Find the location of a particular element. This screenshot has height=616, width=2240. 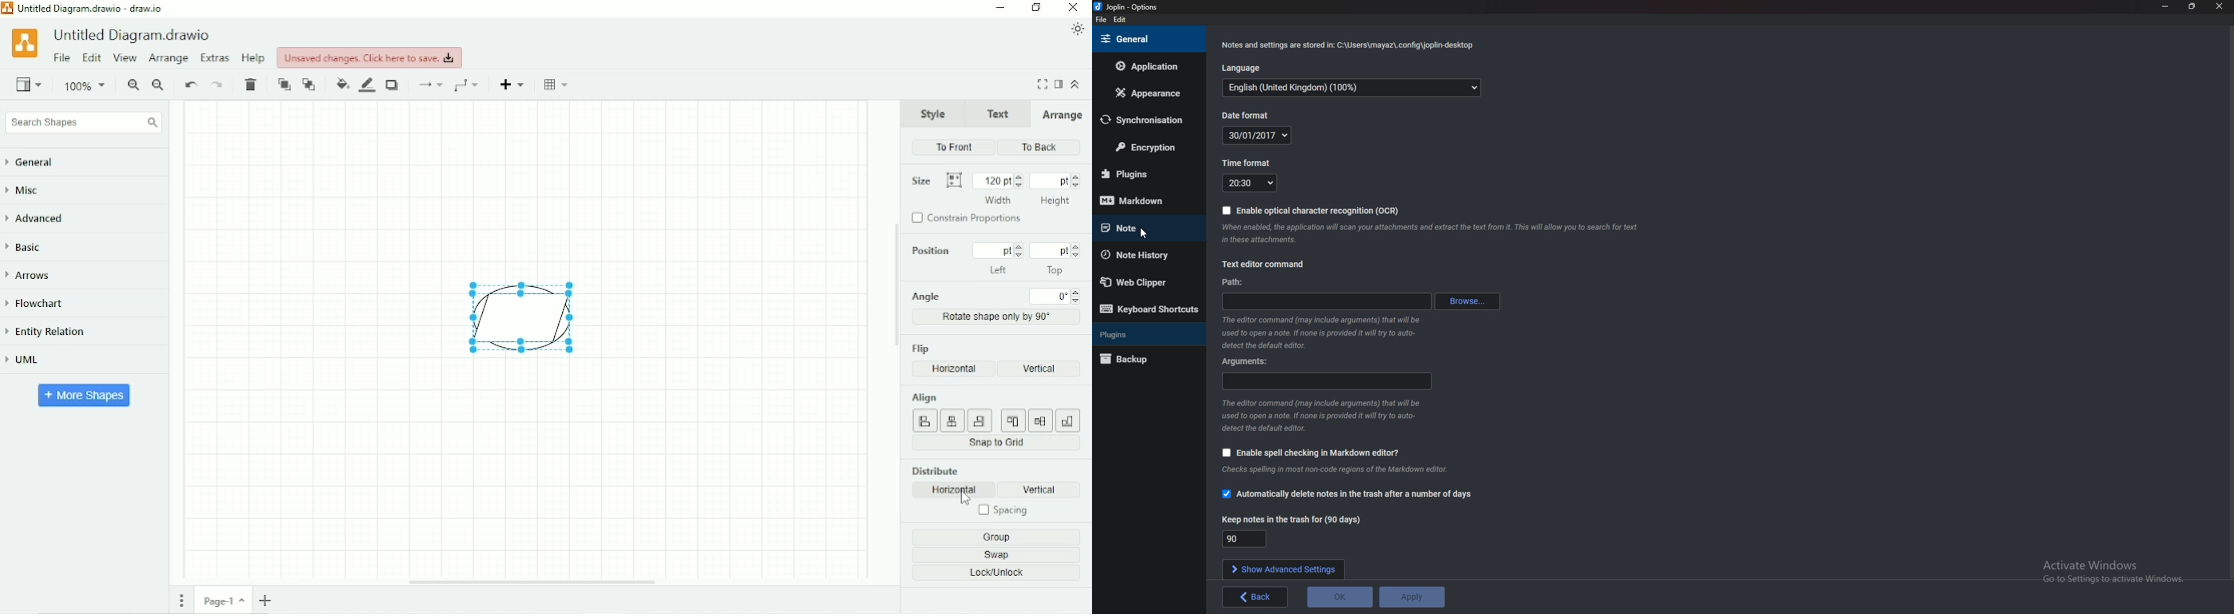

Resize is located at coordinates (2190, 7).